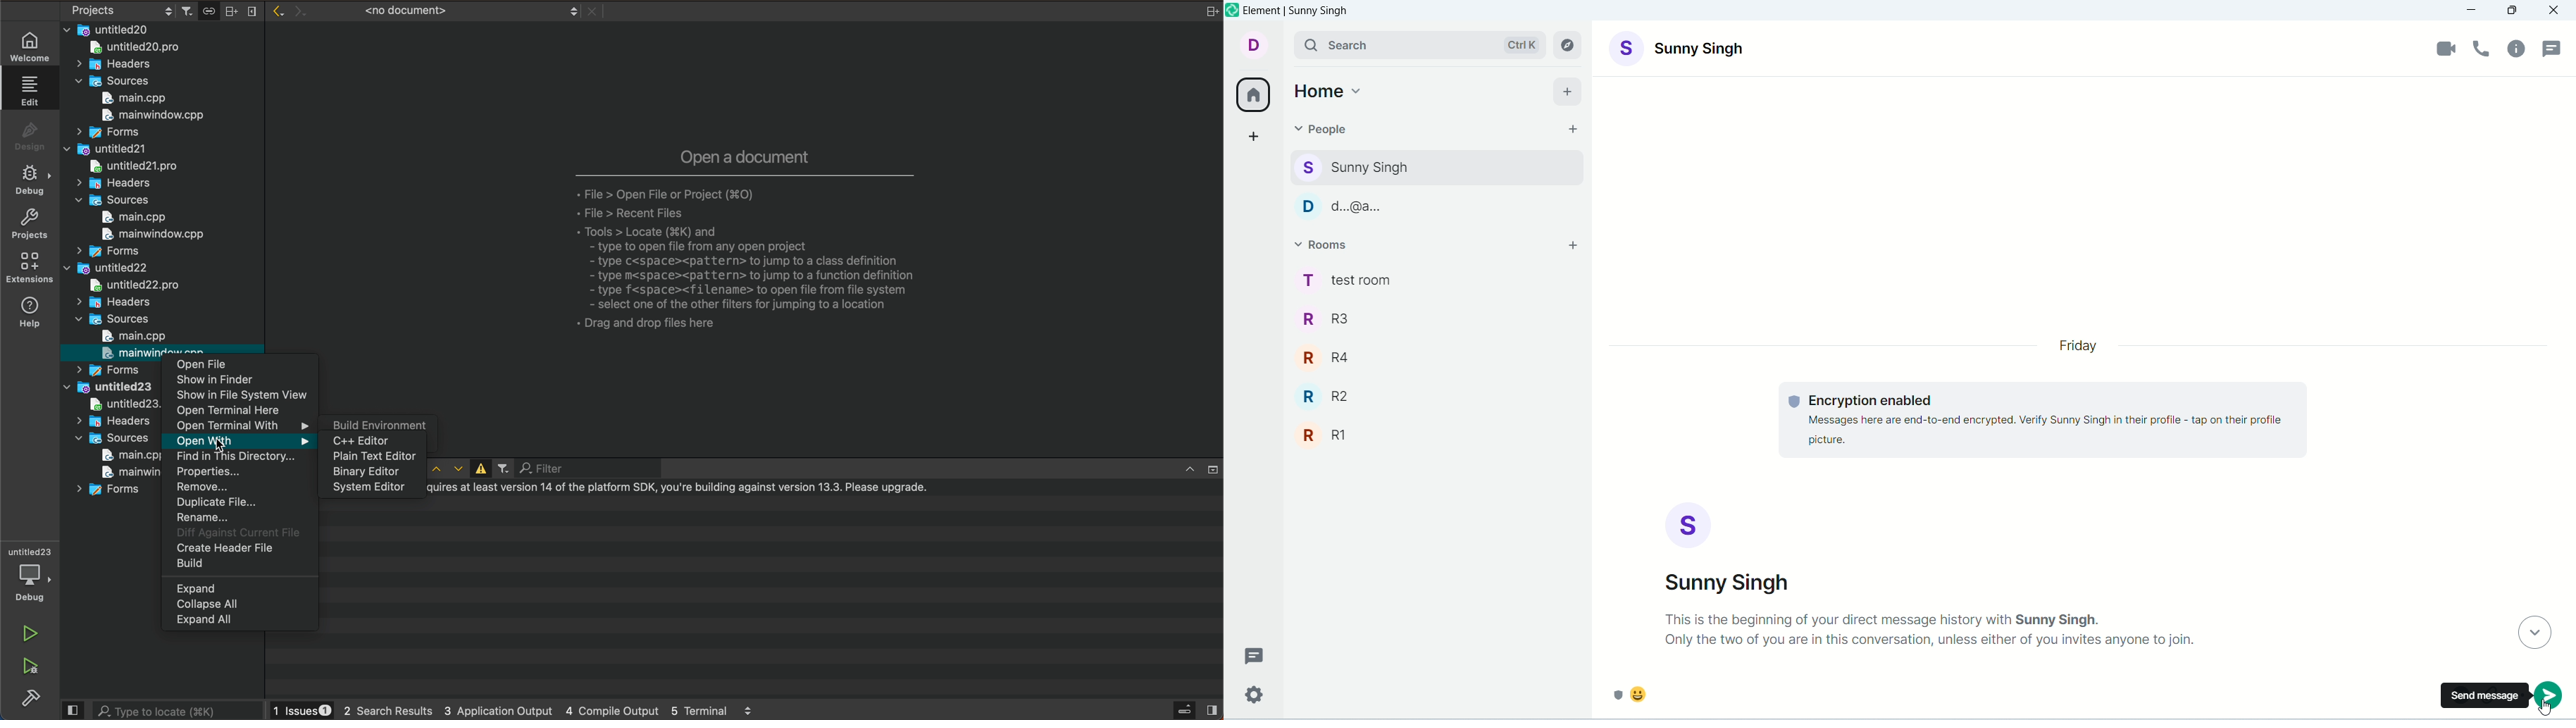 This screenshot has height=728, width=2576. Describe the element at coordinates (189, 10) in the screenshot. I see `filters` at that location.